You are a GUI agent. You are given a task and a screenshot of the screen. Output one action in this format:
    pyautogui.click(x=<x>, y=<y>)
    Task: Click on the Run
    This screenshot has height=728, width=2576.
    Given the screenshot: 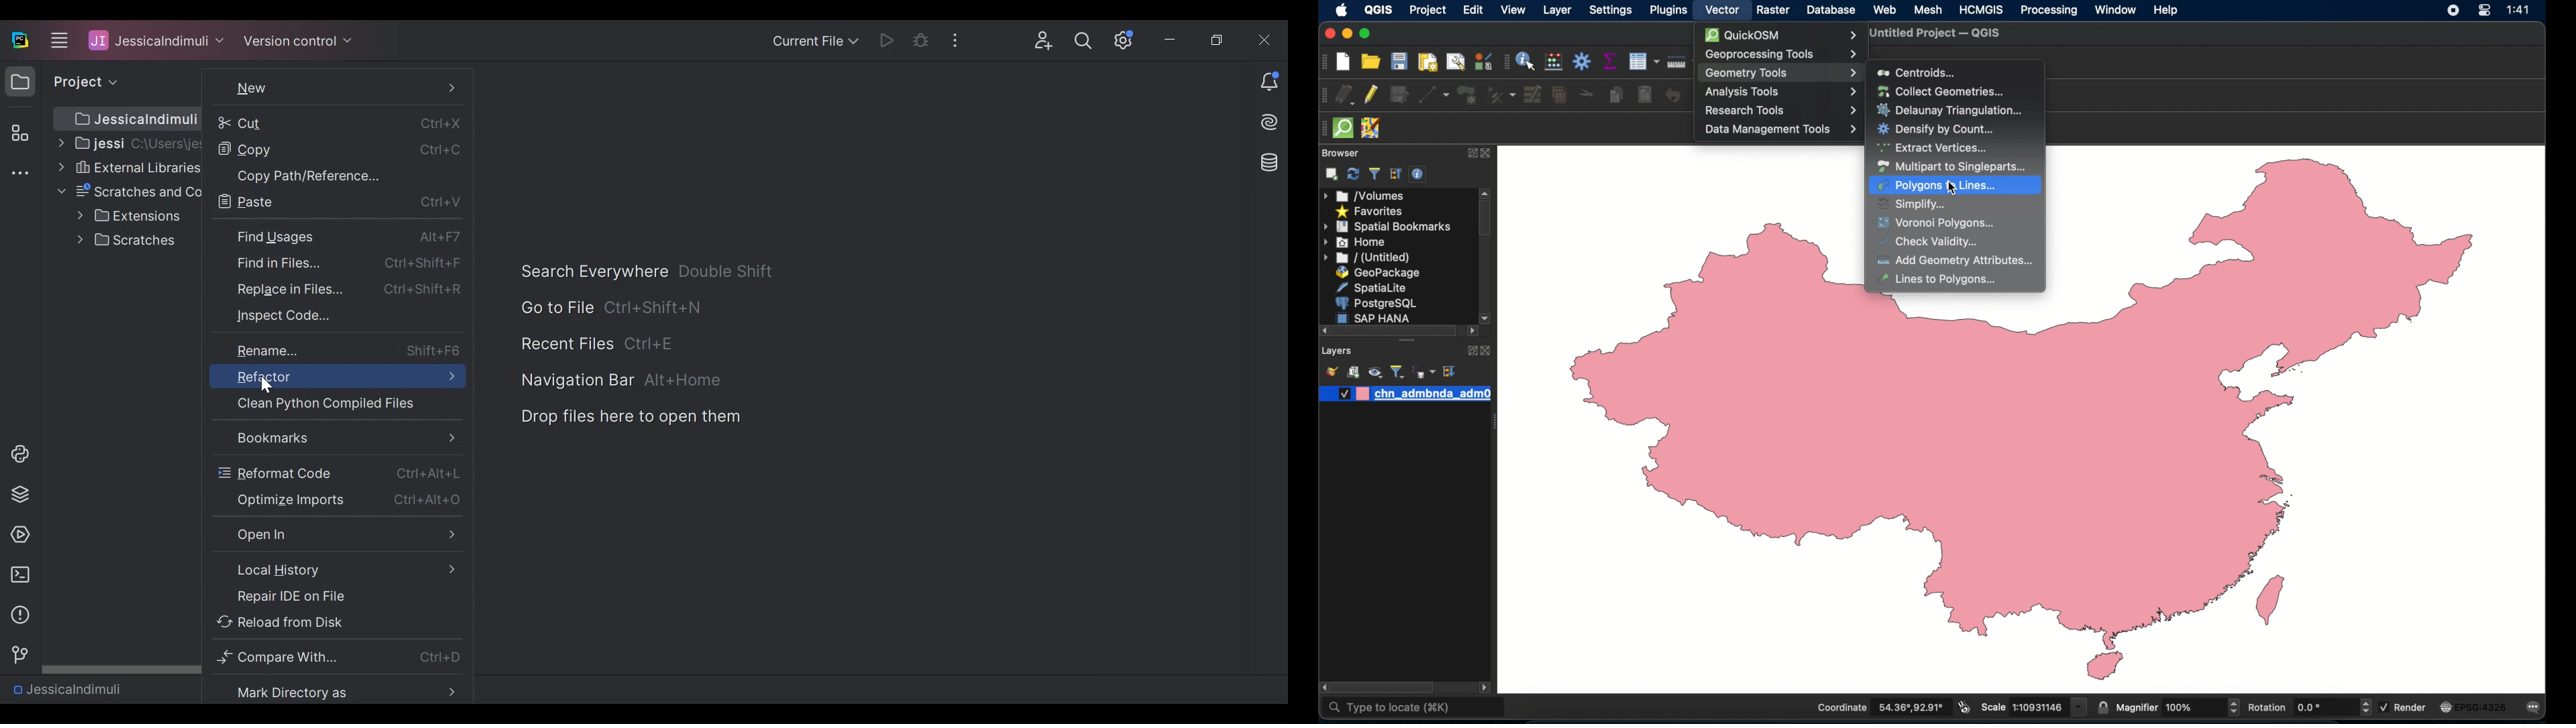 What is the action you would take?
    pyautogui.click(x=889, y=40)
    